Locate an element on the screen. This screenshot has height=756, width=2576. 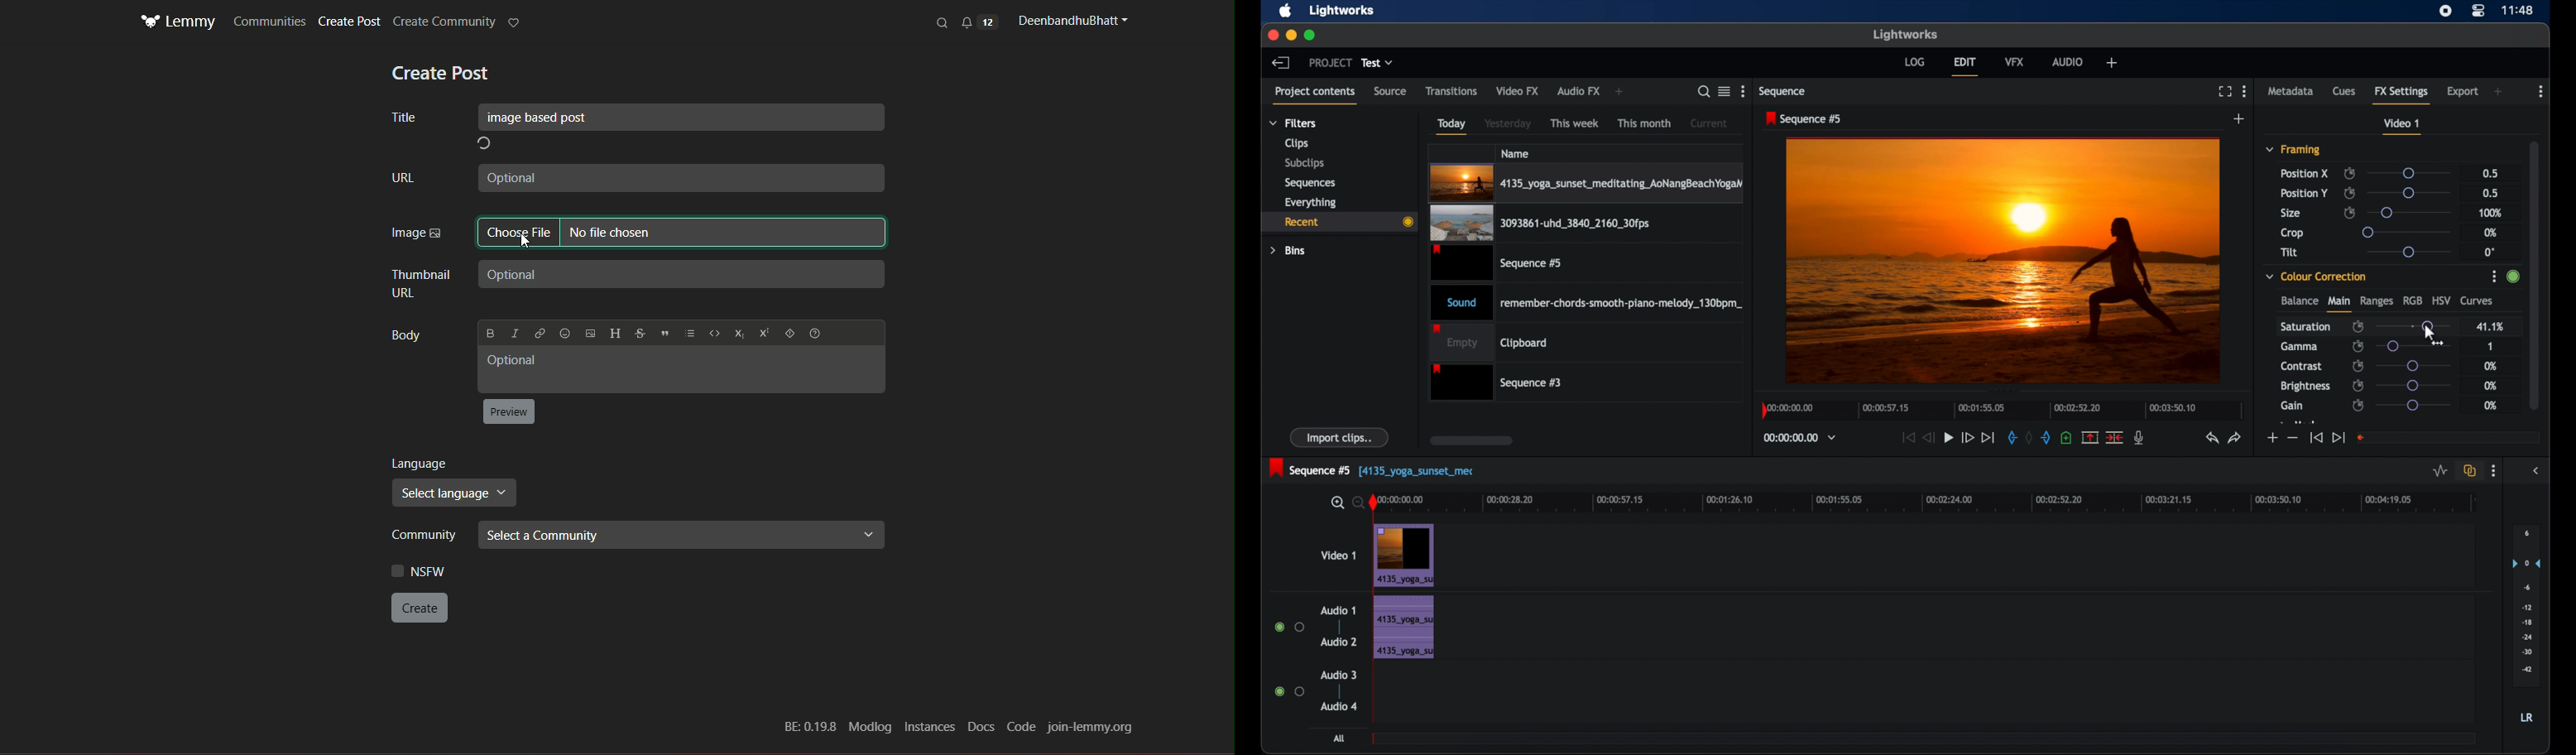
Create Post is located at coordinates (352, 22).